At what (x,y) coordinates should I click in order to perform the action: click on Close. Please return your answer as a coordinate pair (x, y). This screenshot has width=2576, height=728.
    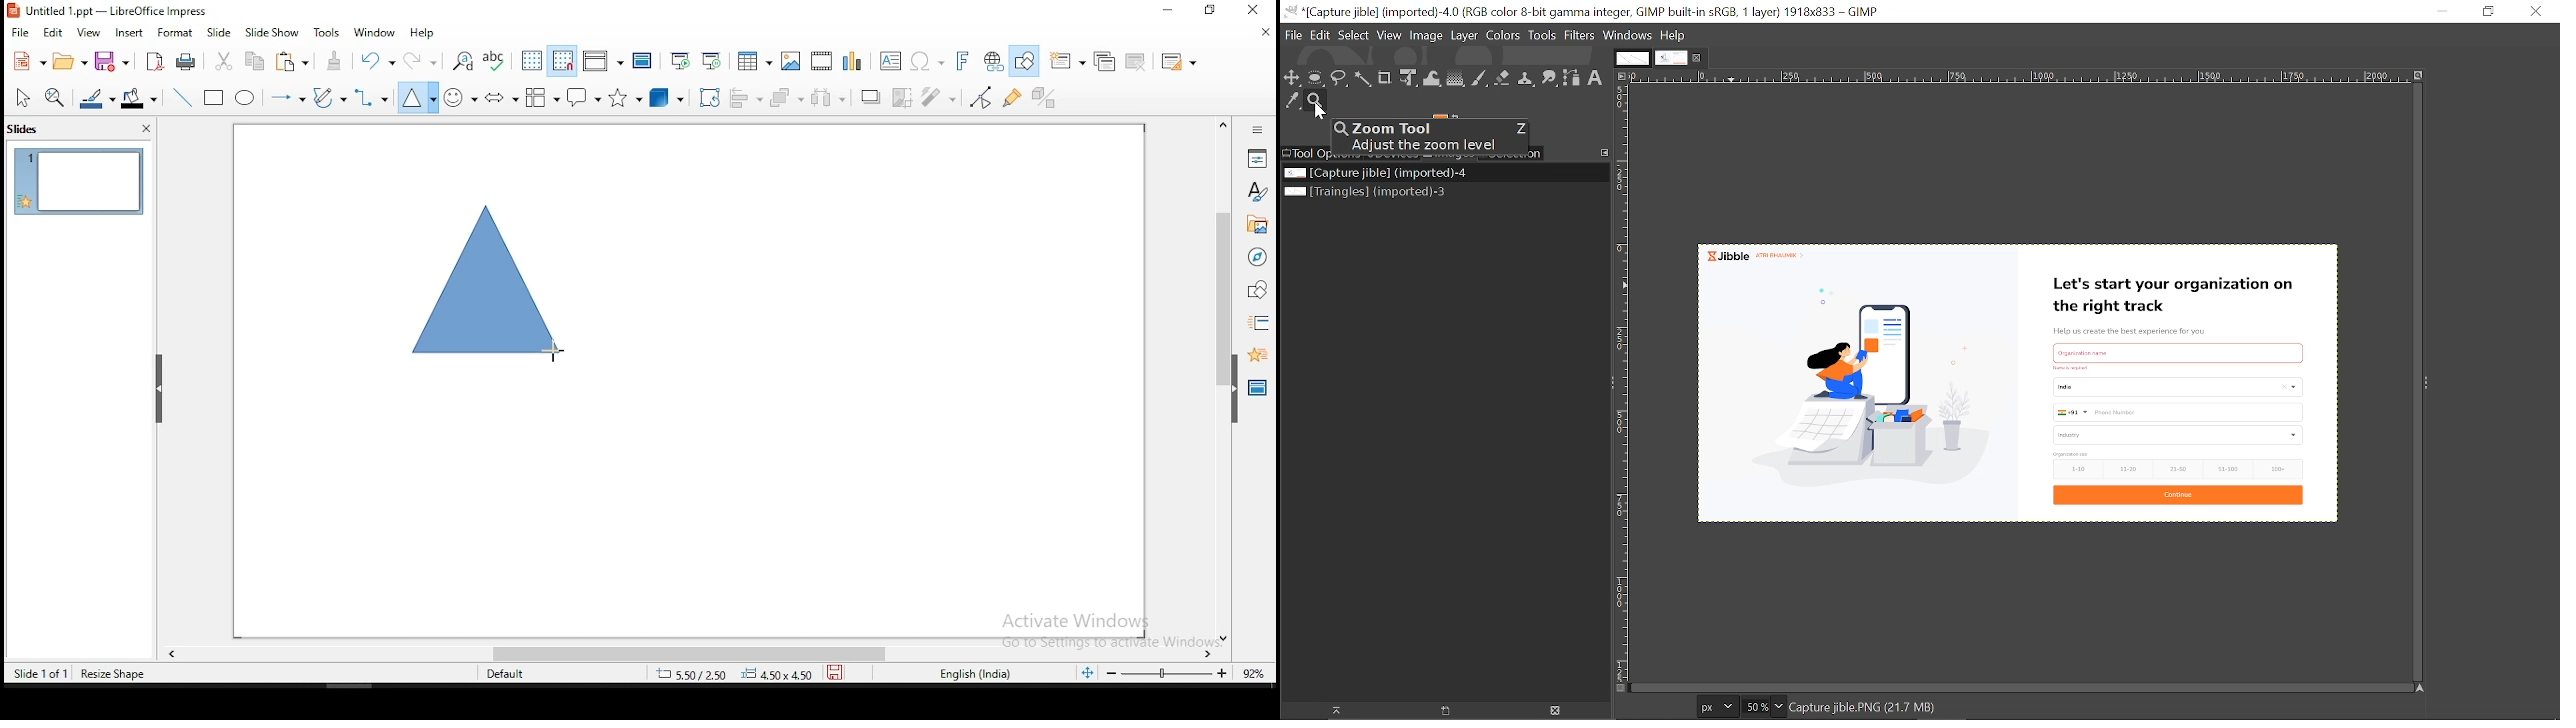
    Looking at the image, I should click on (1698, 59).